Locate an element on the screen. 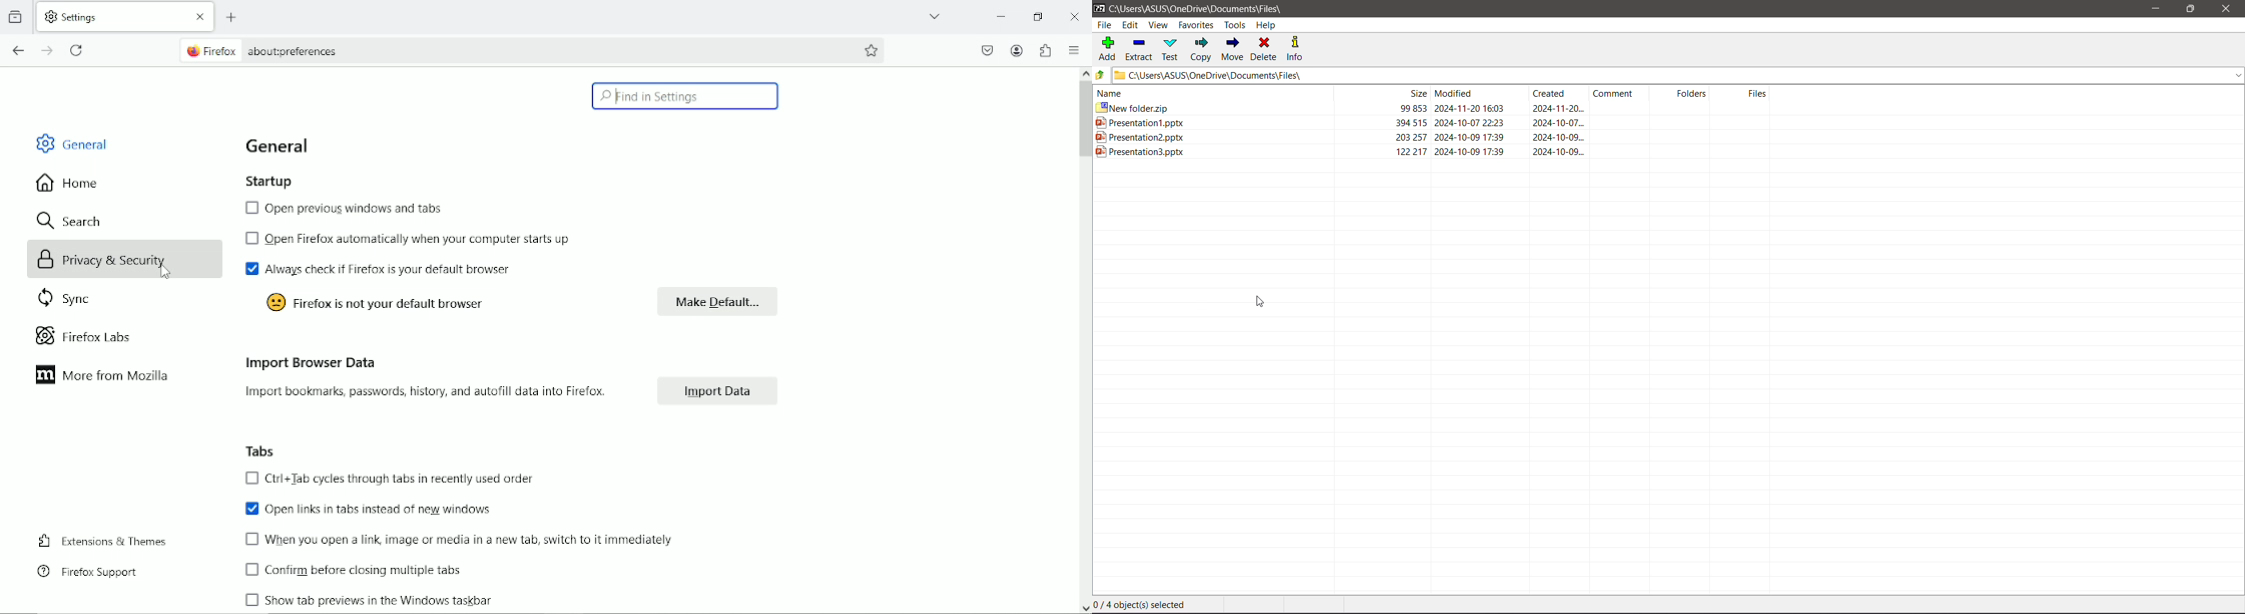 The width and height of the screenshot is (2268, 616). View is located at coordinates (1158, 26).